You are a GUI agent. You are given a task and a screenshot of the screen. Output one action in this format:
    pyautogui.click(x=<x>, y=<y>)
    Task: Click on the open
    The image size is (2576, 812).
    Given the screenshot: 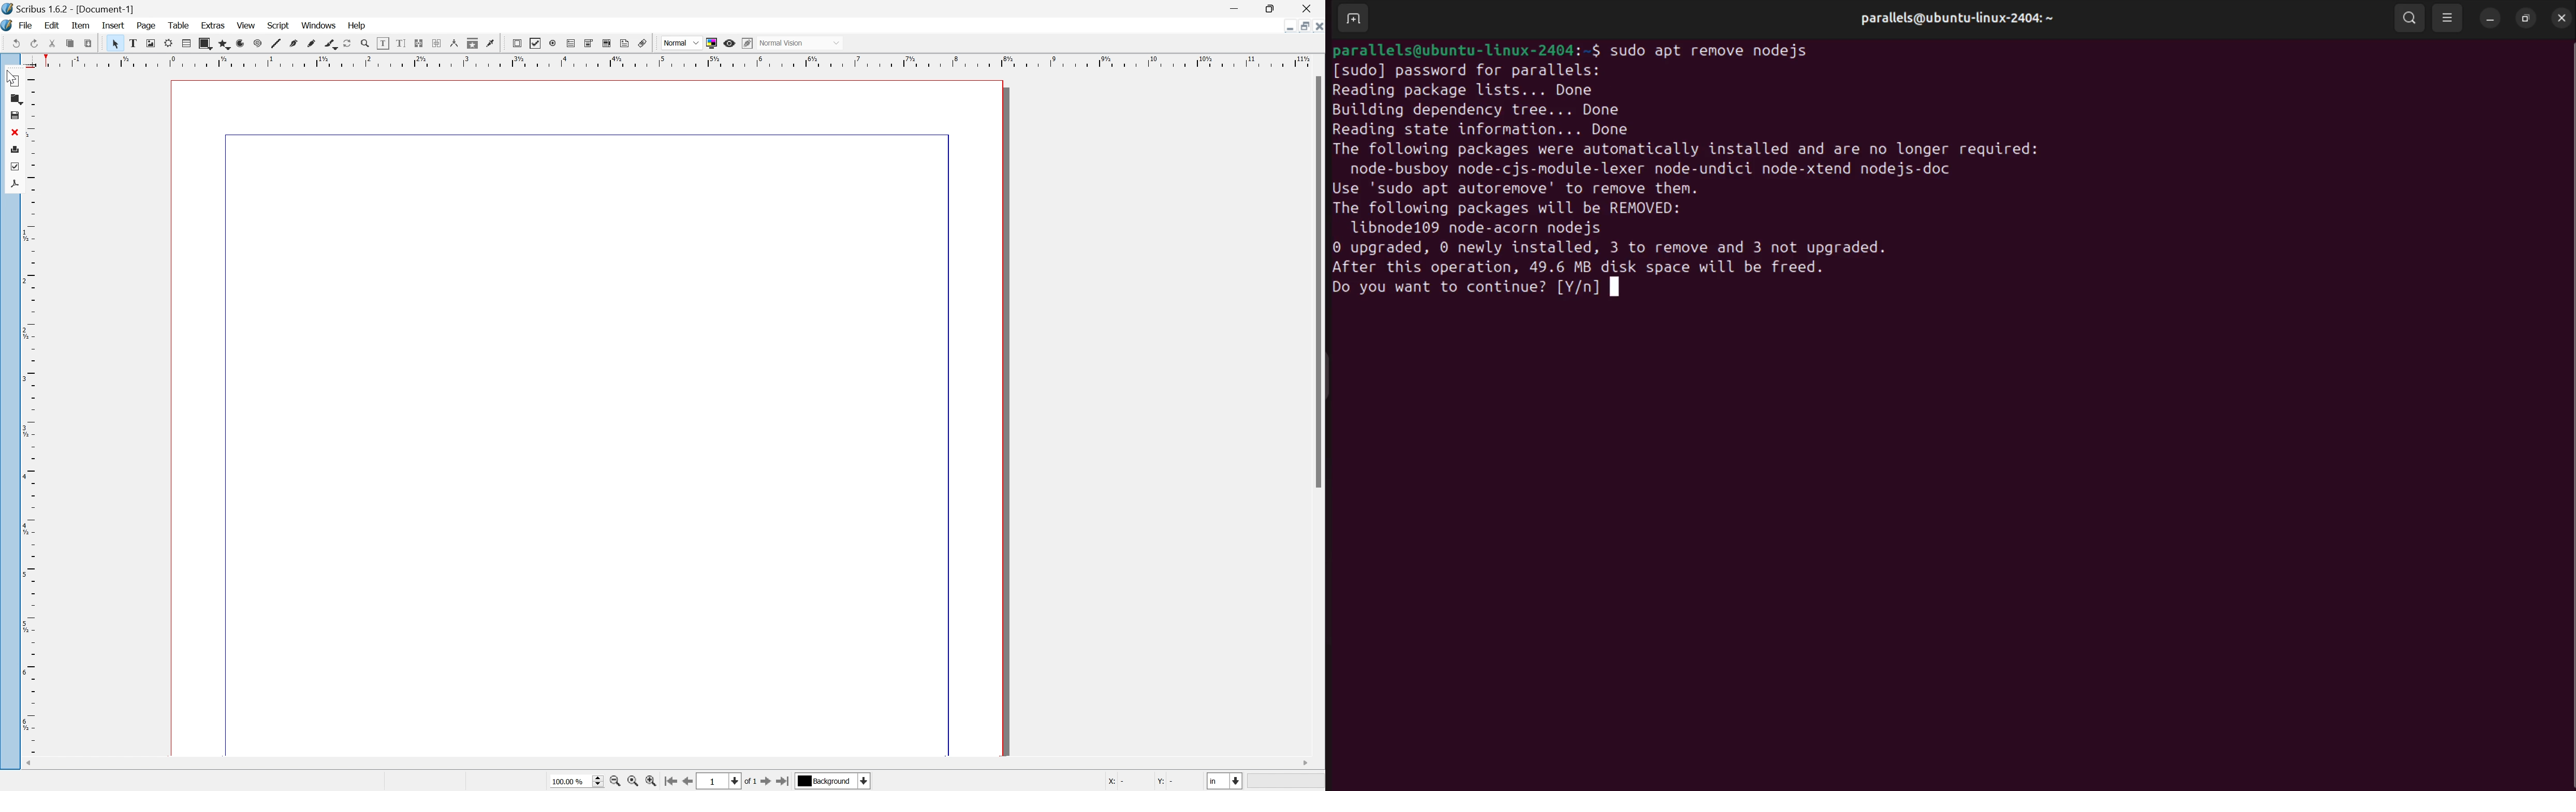 What is the action you would take?
    pyautogui.click(x=36, y=43)
    